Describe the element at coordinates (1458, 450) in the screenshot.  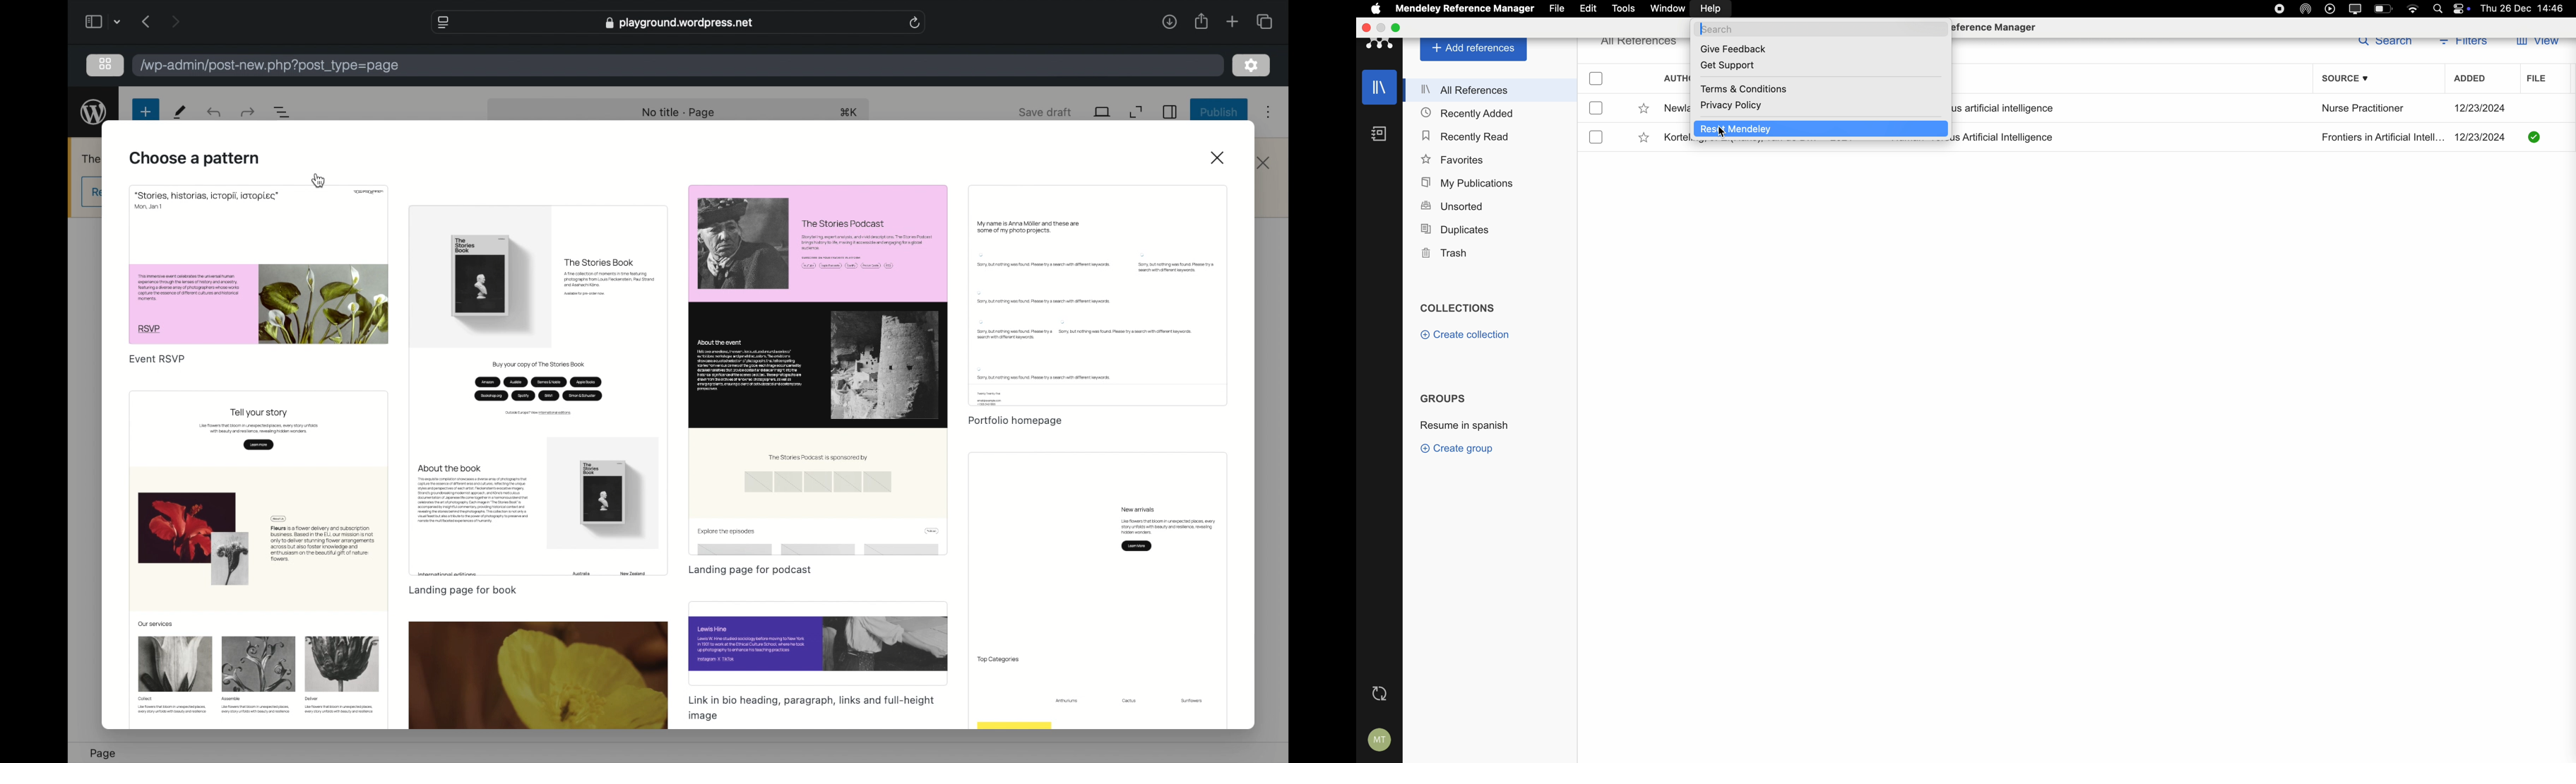
I see `create group` at that location.